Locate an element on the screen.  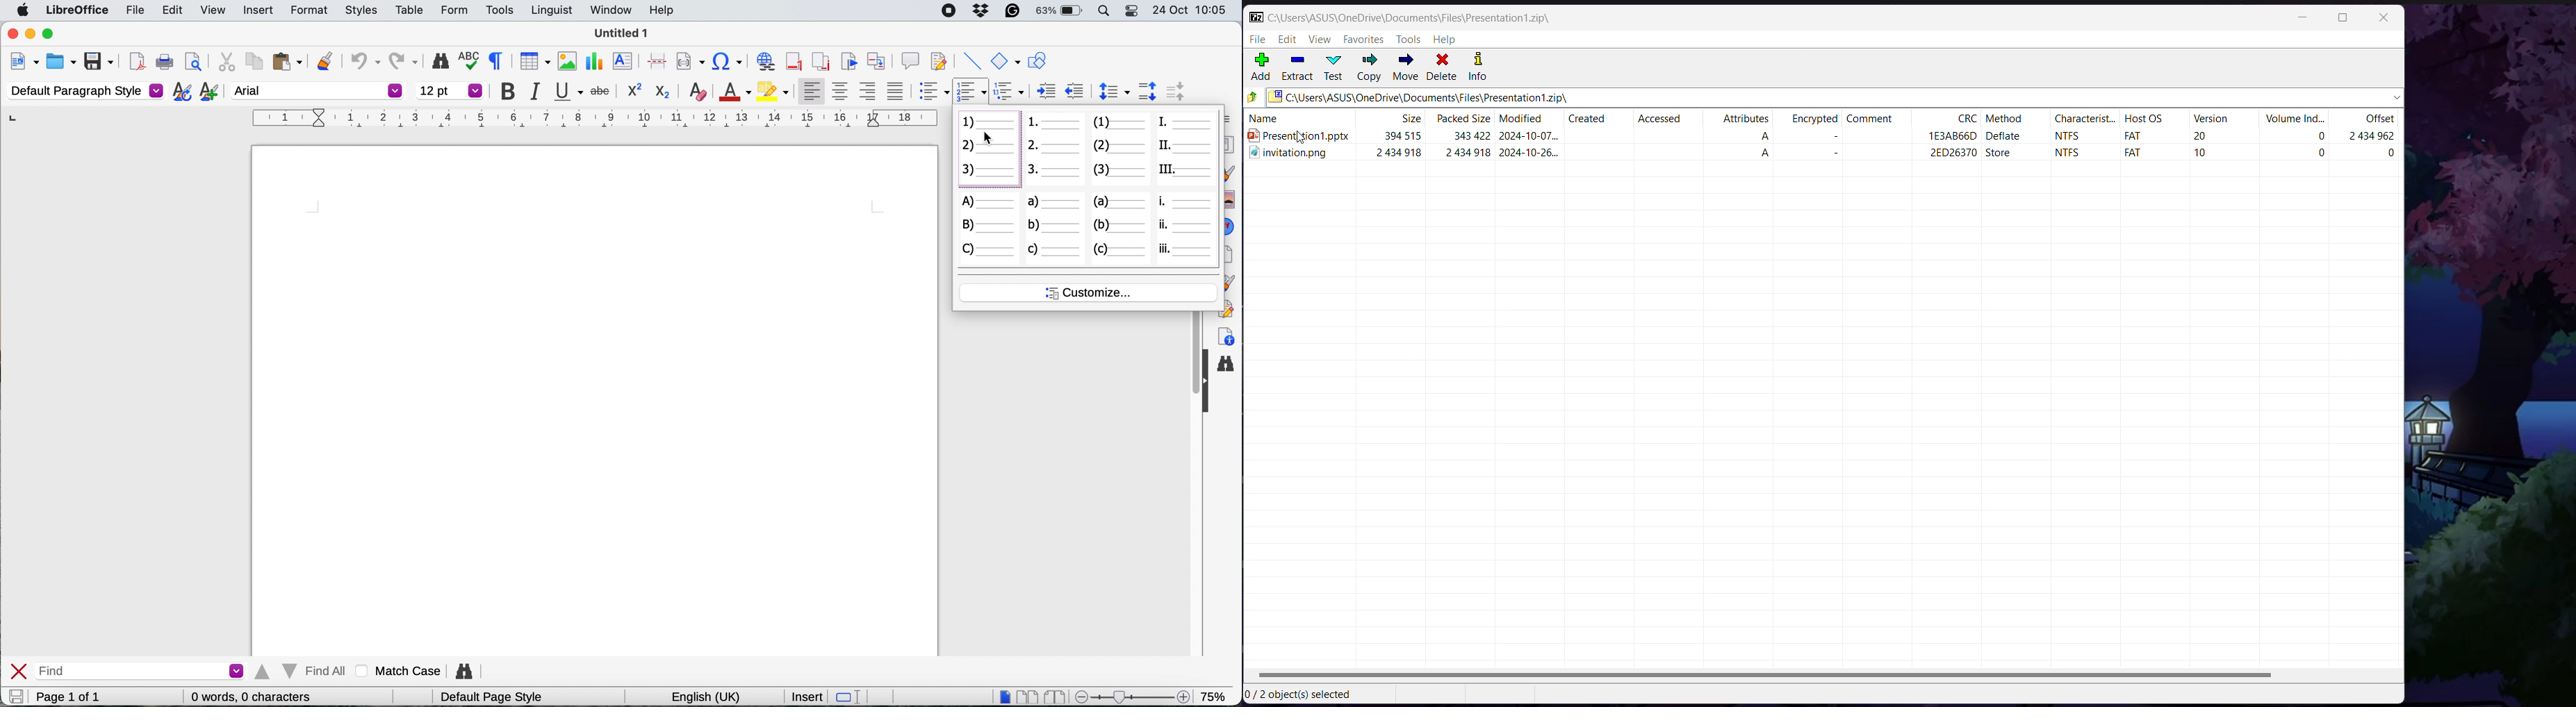
window is located at coordinates (610, 12).